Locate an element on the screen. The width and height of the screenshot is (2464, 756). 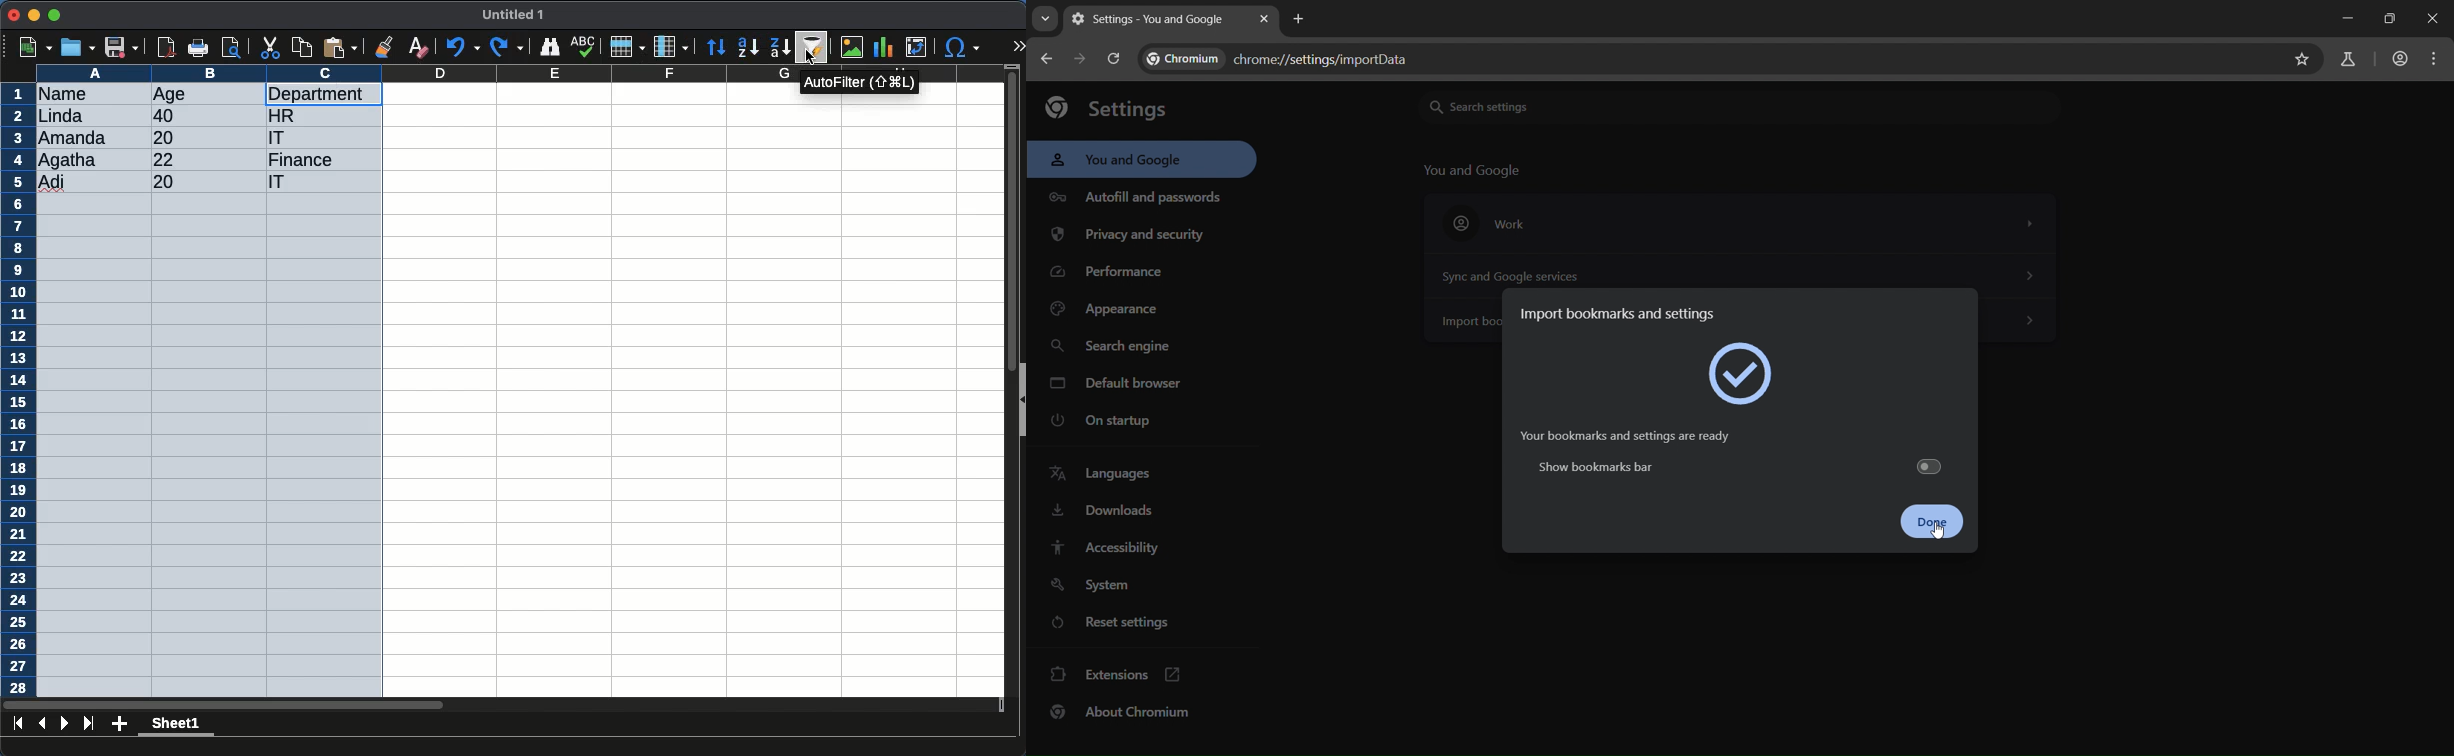
ppearance is located at coordinates (1106, 313).